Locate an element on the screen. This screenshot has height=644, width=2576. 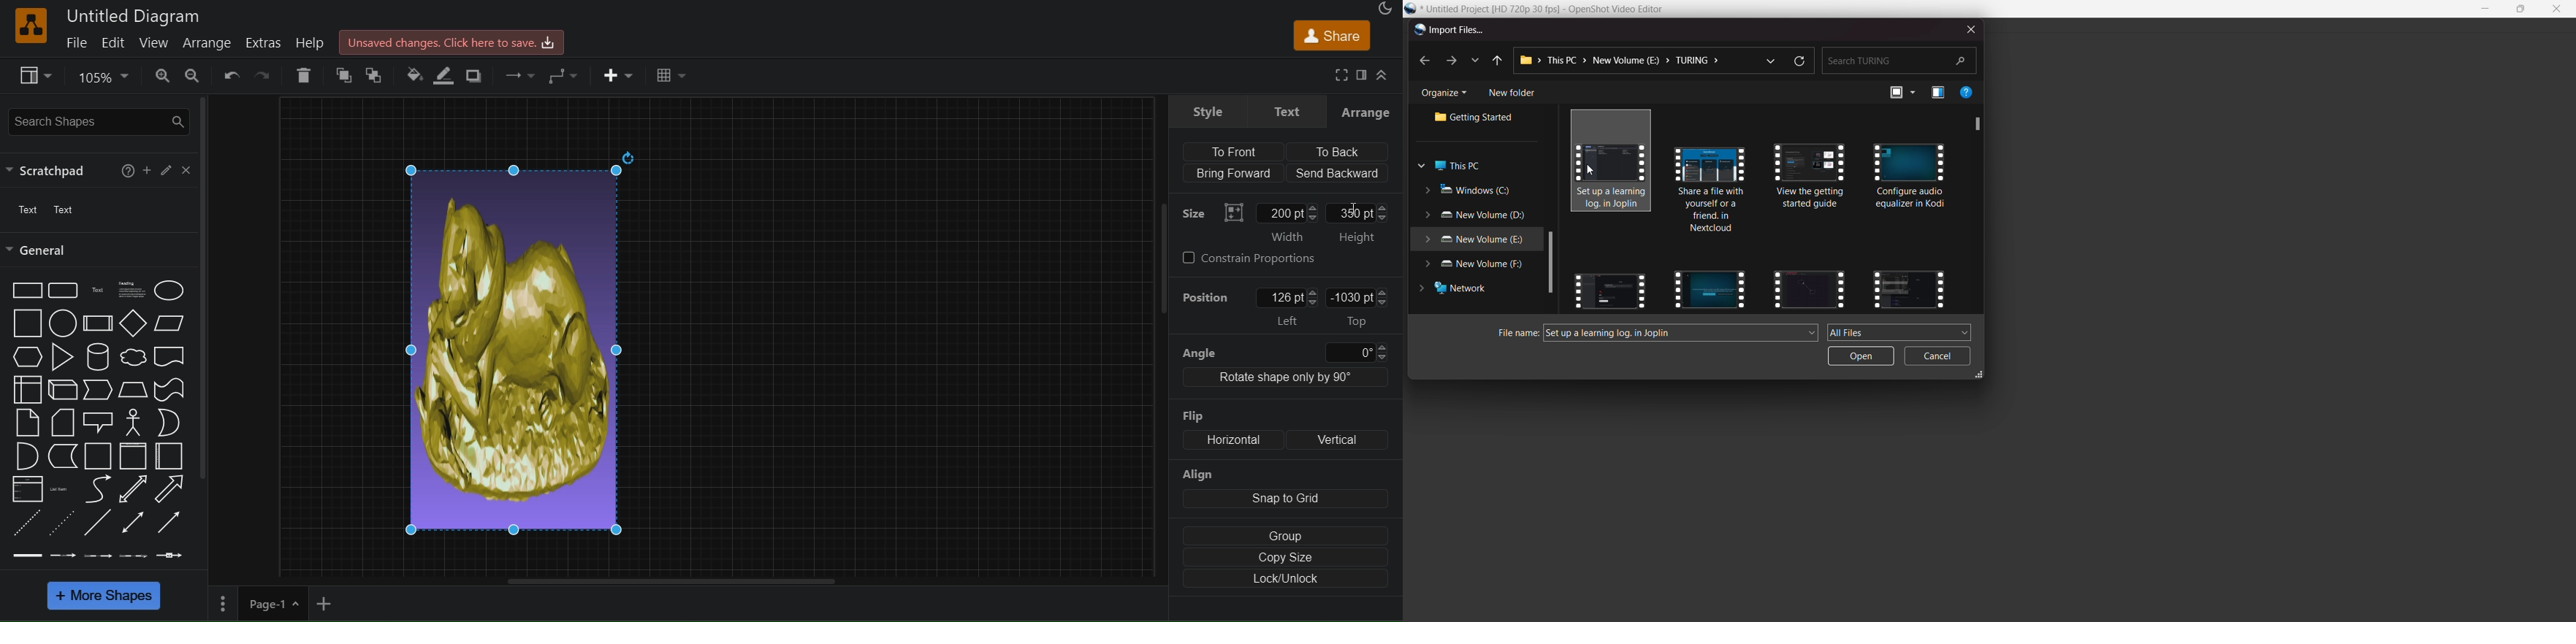
style is located at coordinates (1208, 111).